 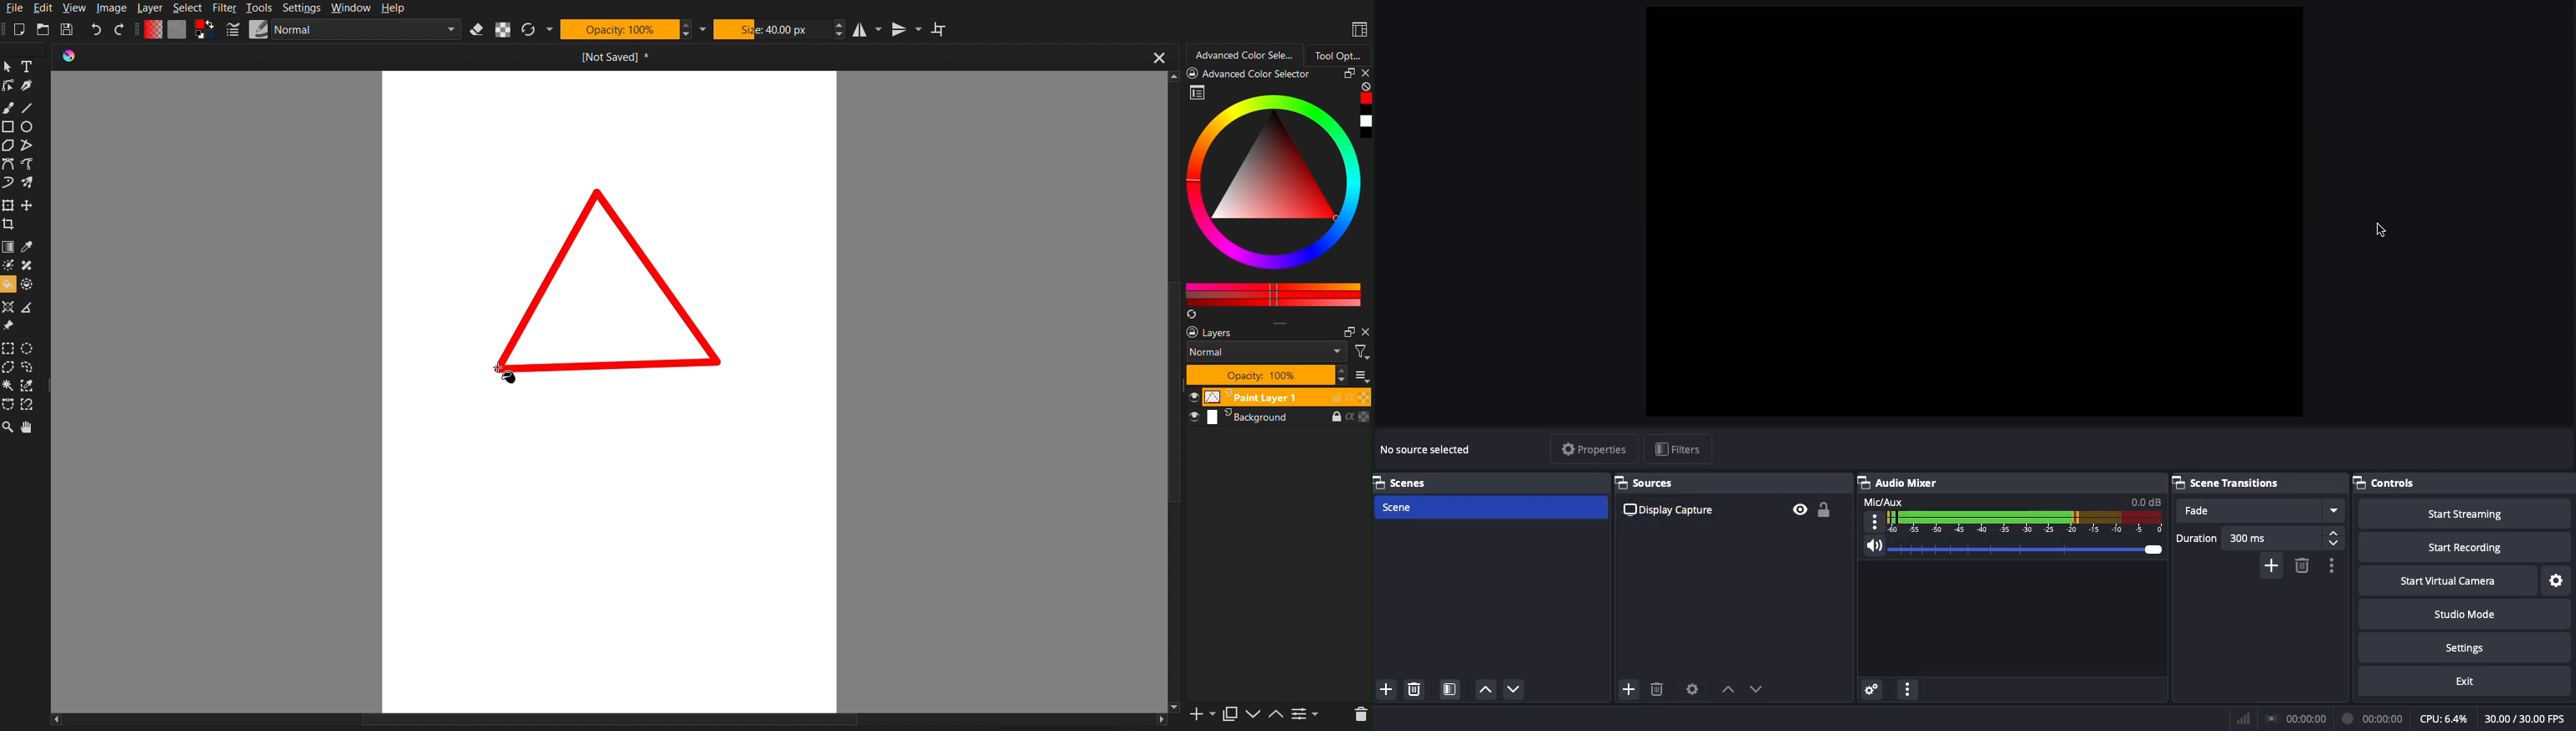 What do you see at coordinates (1362, 352) in the screenshot?
I see `filter` at bounding box center [1362, 352].